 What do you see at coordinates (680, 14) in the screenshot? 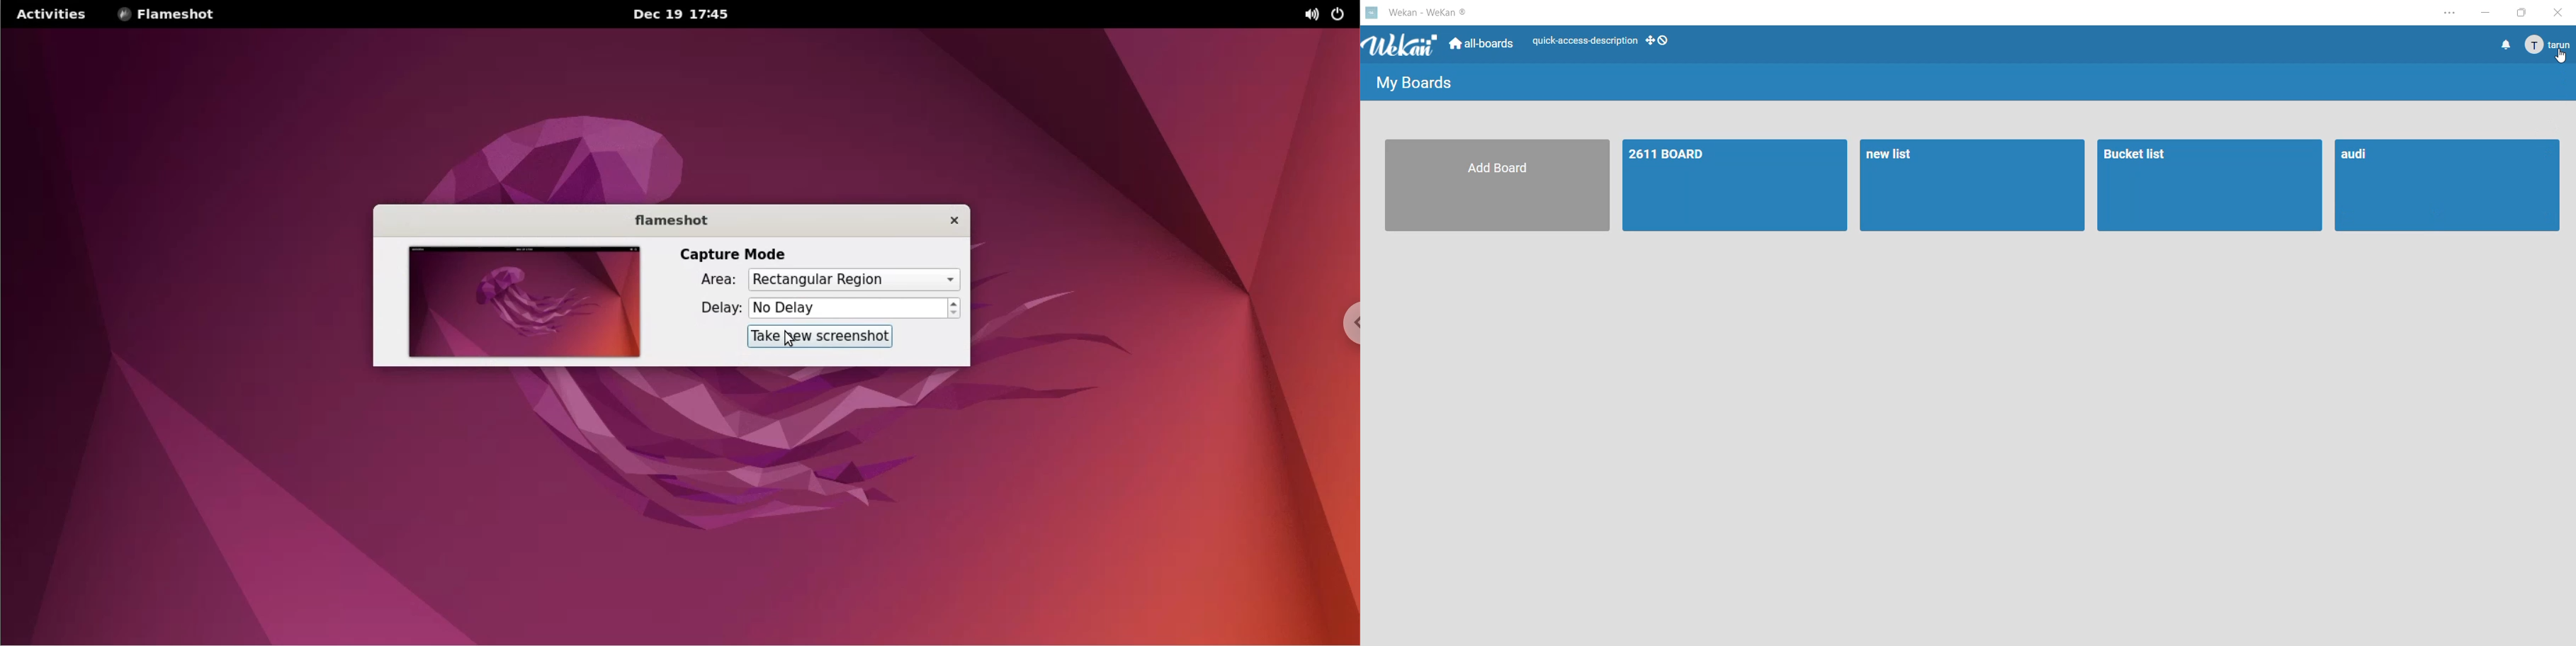
I see `Dec 19 17:45` at bounding box center [680, 14].